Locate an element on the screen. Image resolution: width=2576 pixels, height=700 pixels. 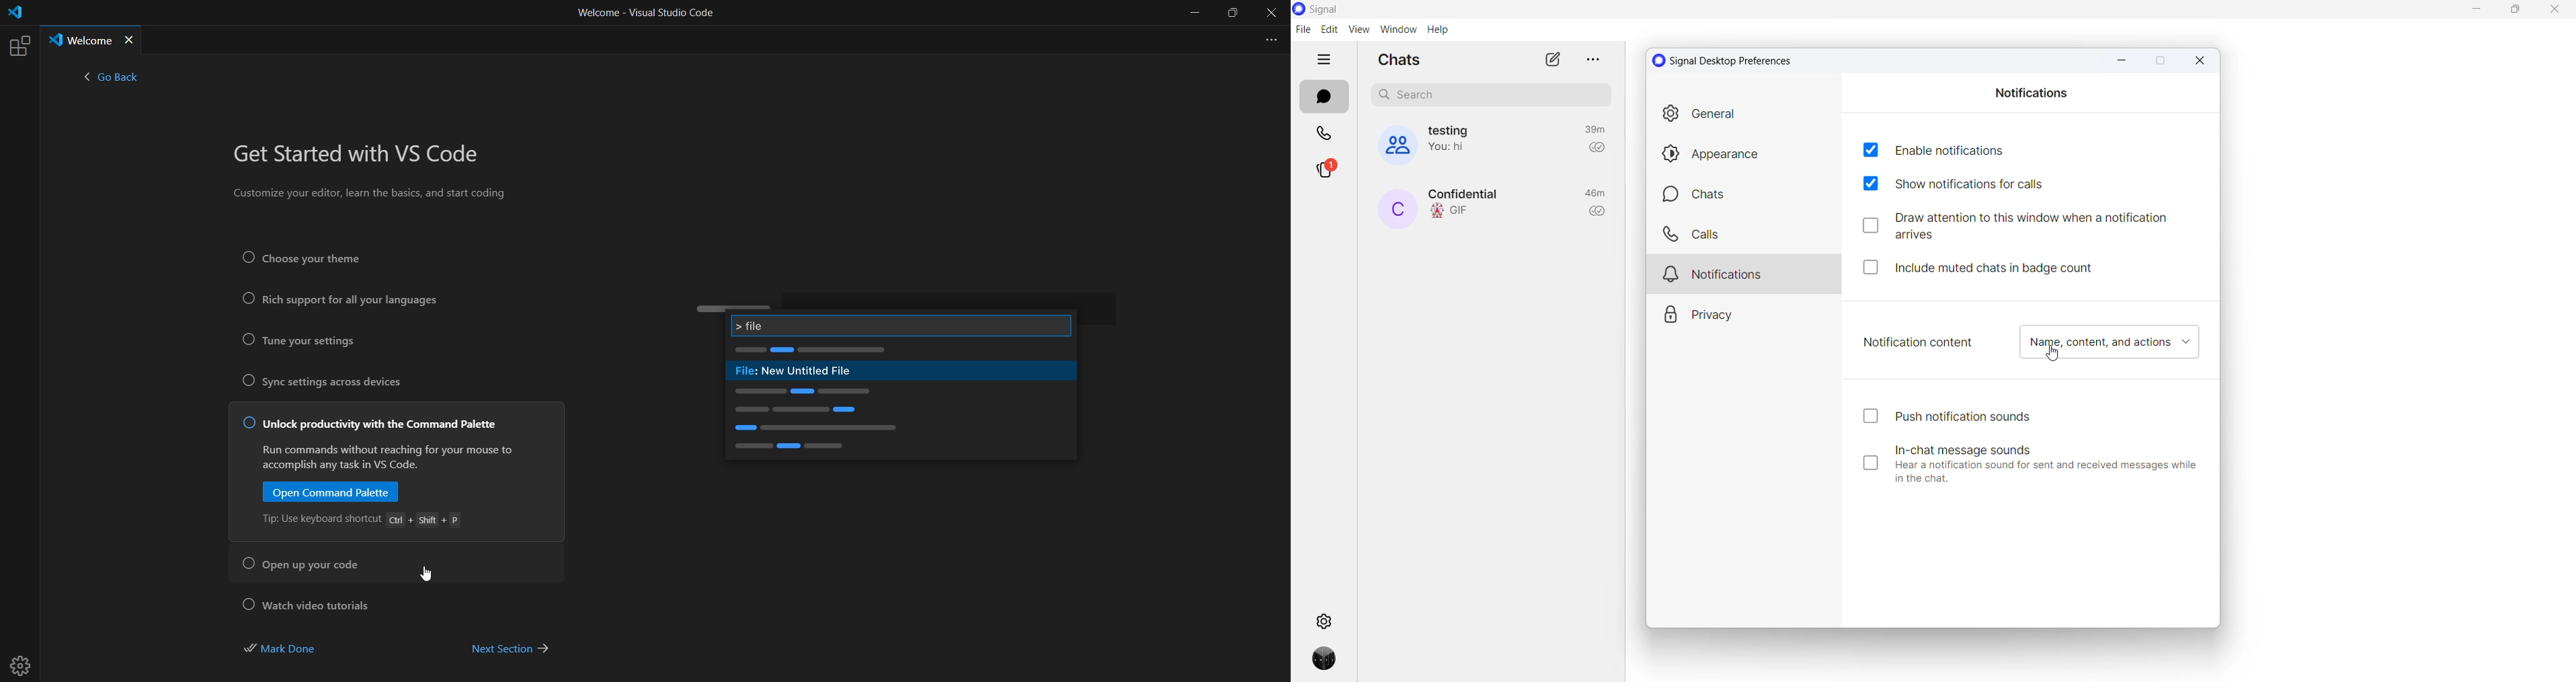
cursor is located at coordinates (426, 574).